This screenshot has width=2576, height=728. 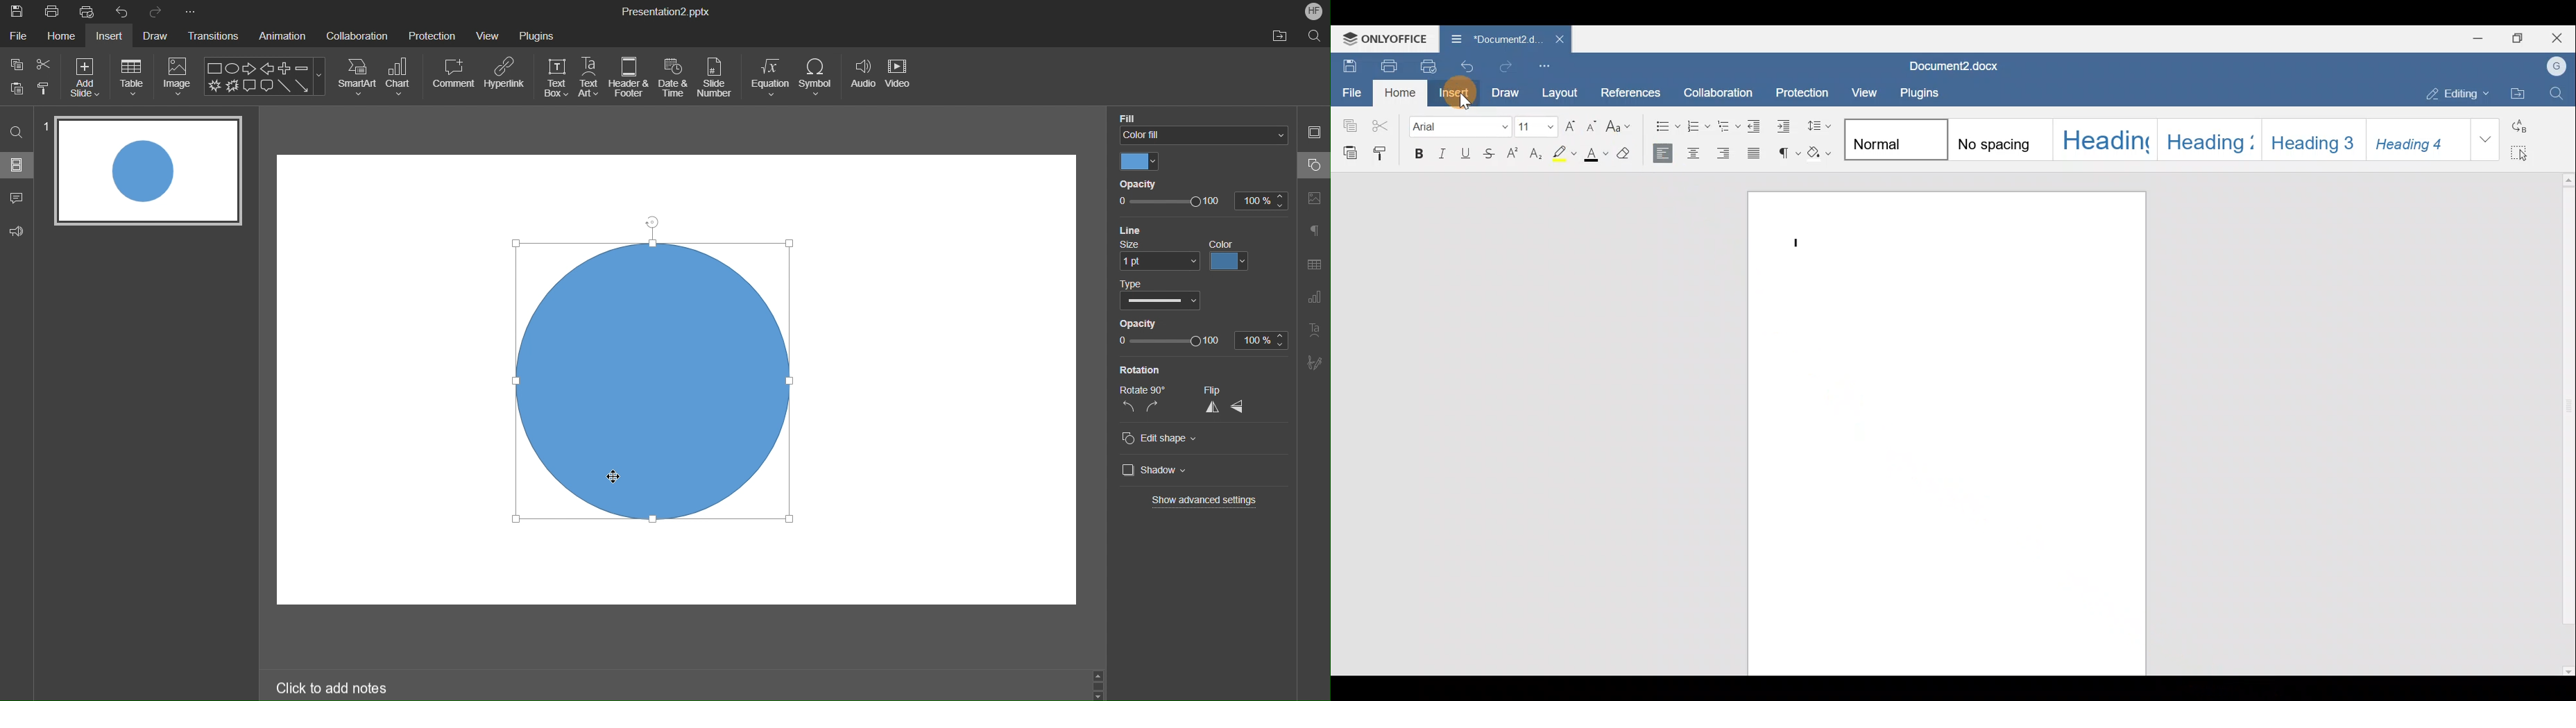 I want to click on Cursor on Insert, so click(x=1458, y=93).